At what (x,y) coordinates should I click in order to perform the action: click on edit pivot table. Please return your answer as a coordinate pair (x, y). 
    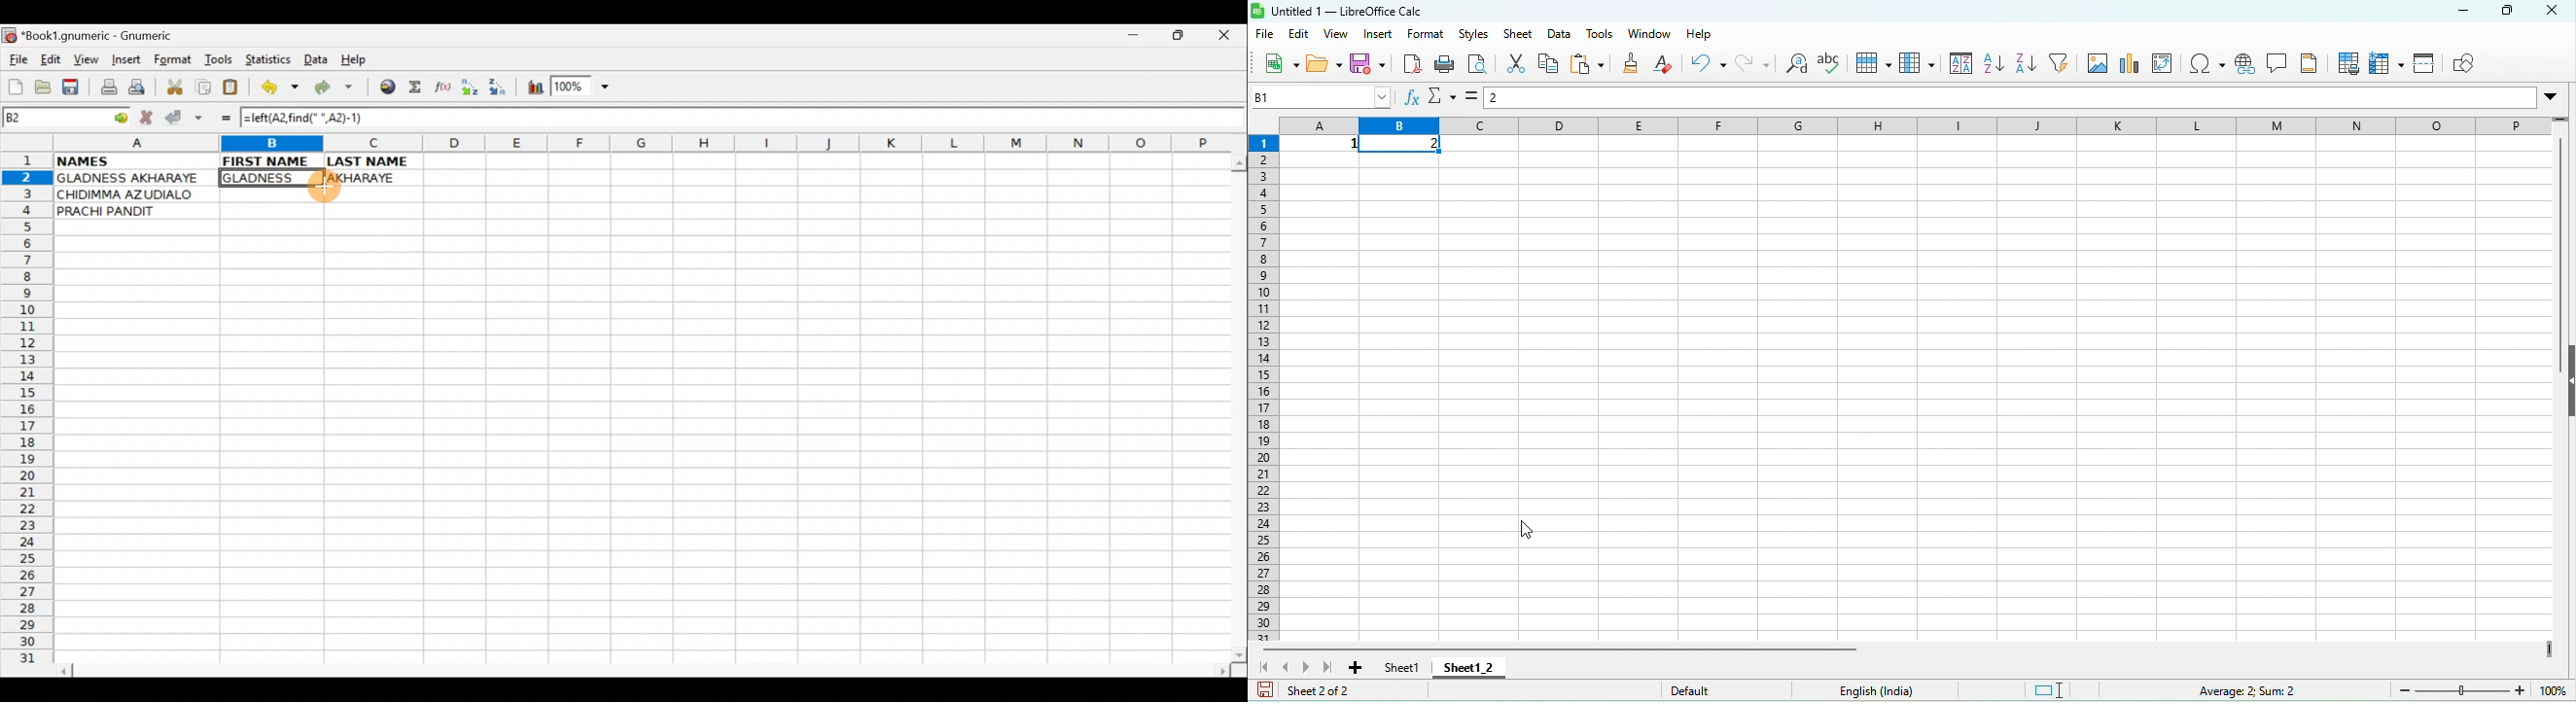
    Looking at the image, I should click on (2168, 68).